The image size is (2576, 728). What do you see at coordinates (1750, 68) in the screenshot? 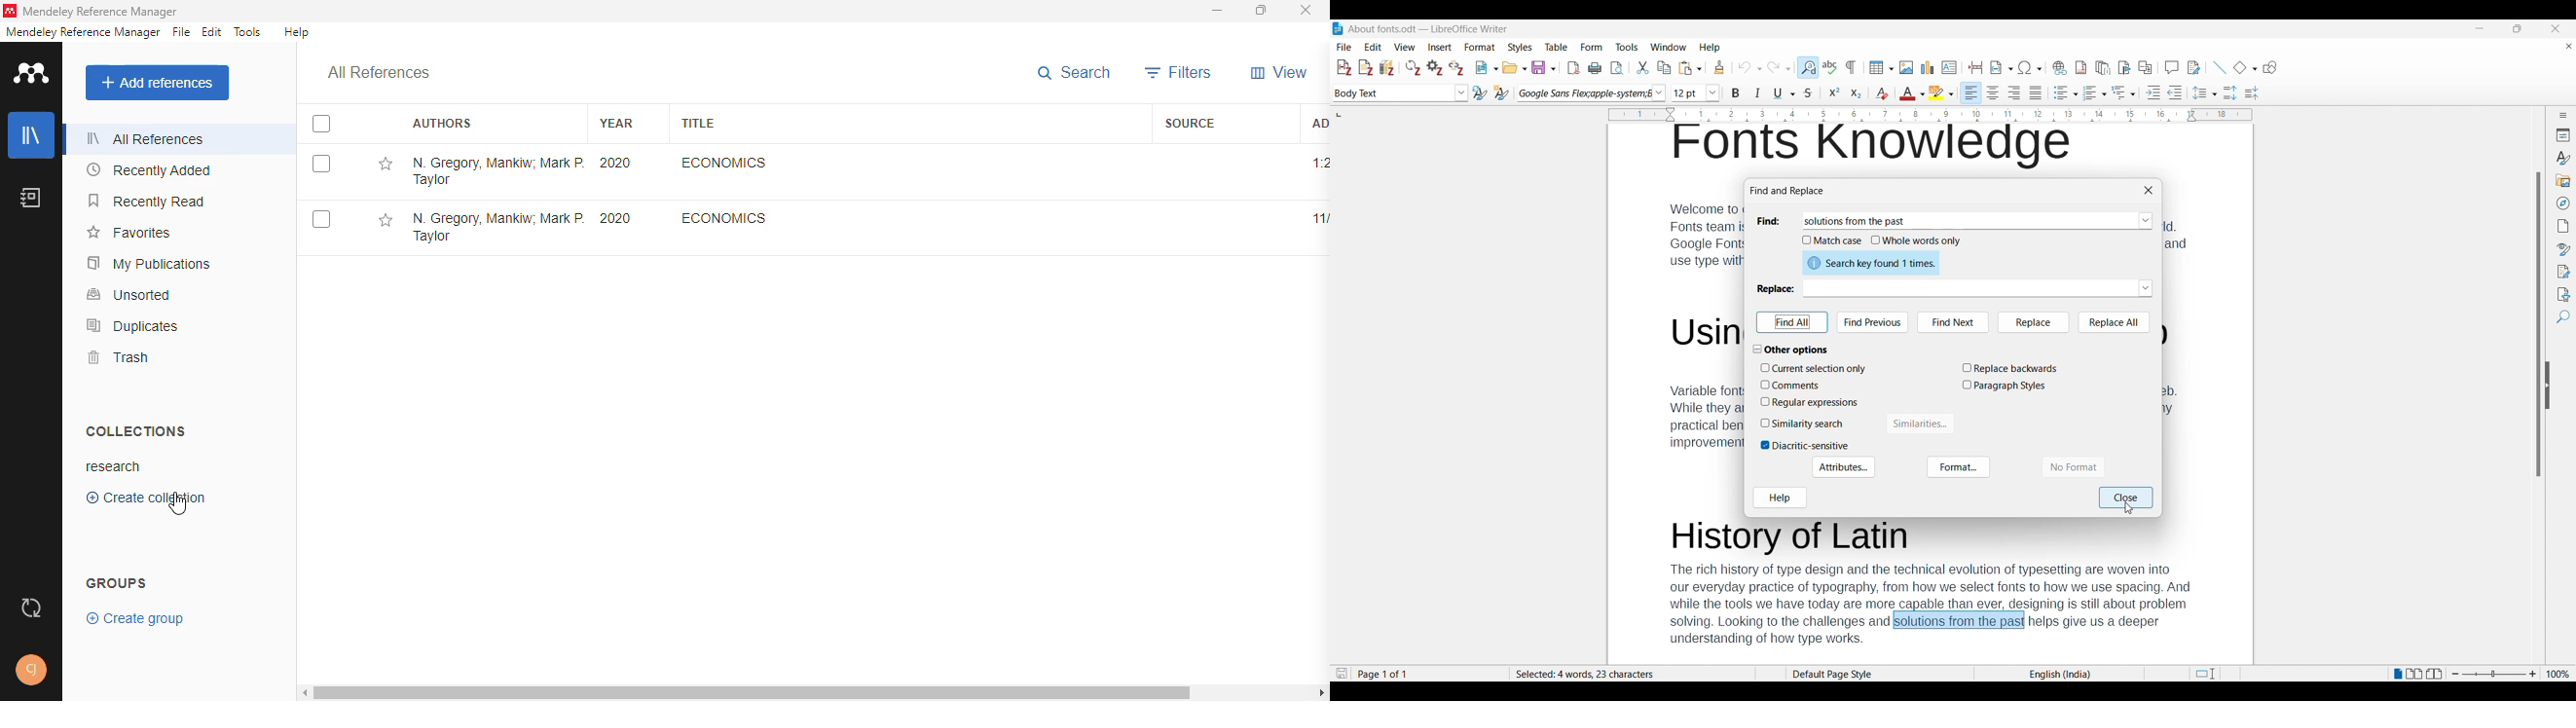
I see `Undo` at bounding box center [1750, 68].